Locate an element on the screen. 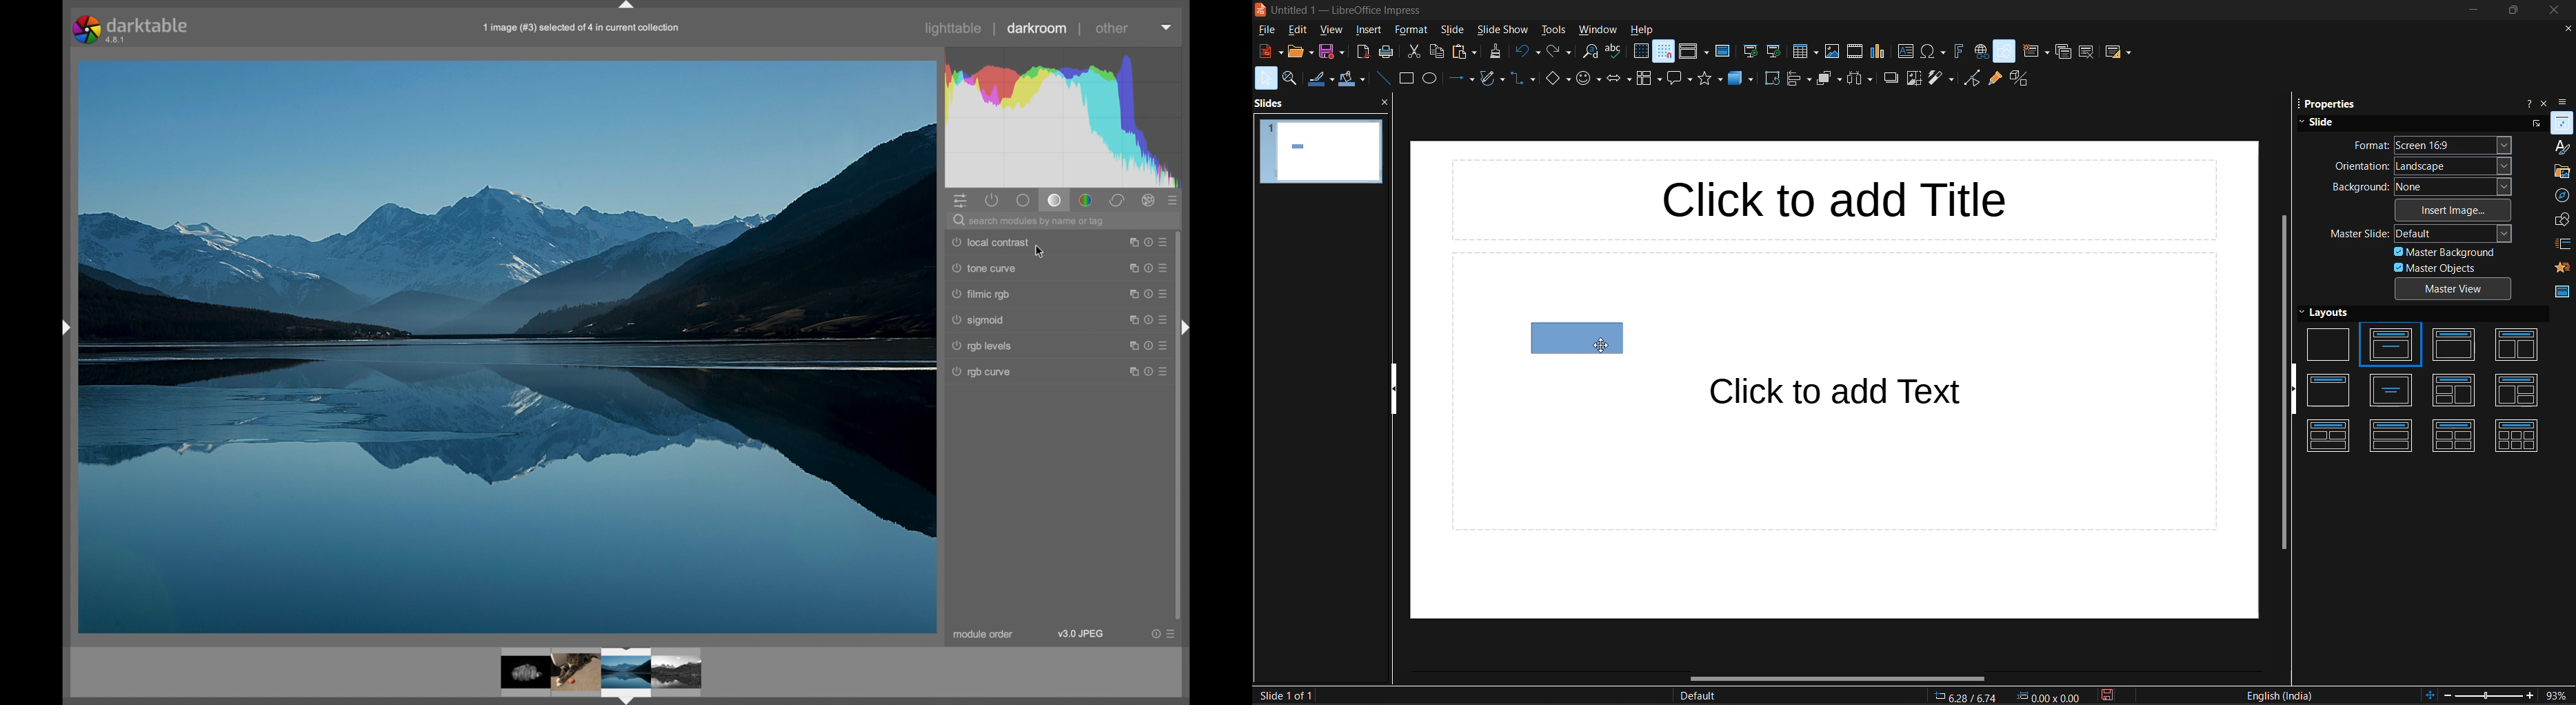 The image size is (2576, 728). properties is located at coordinates (2326, 104).